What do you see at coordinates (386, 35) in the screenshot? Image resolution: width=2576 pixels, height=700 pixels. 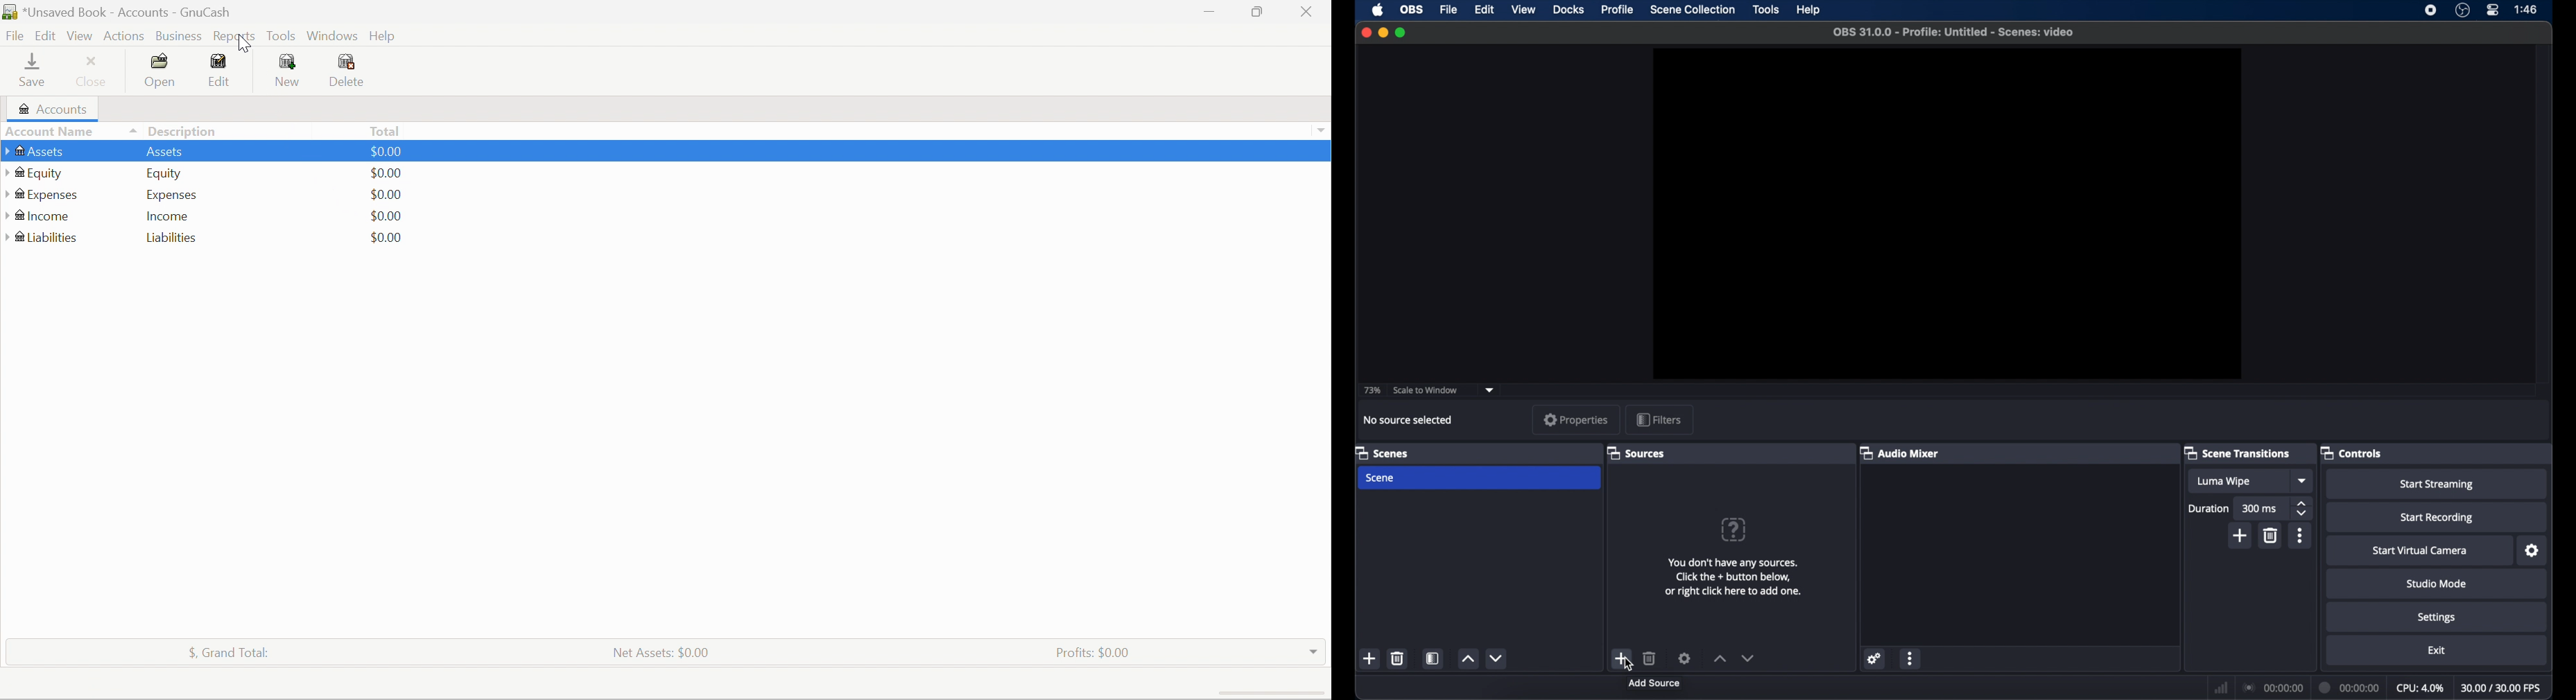 I see `Help` at bounding box center [386, 35].